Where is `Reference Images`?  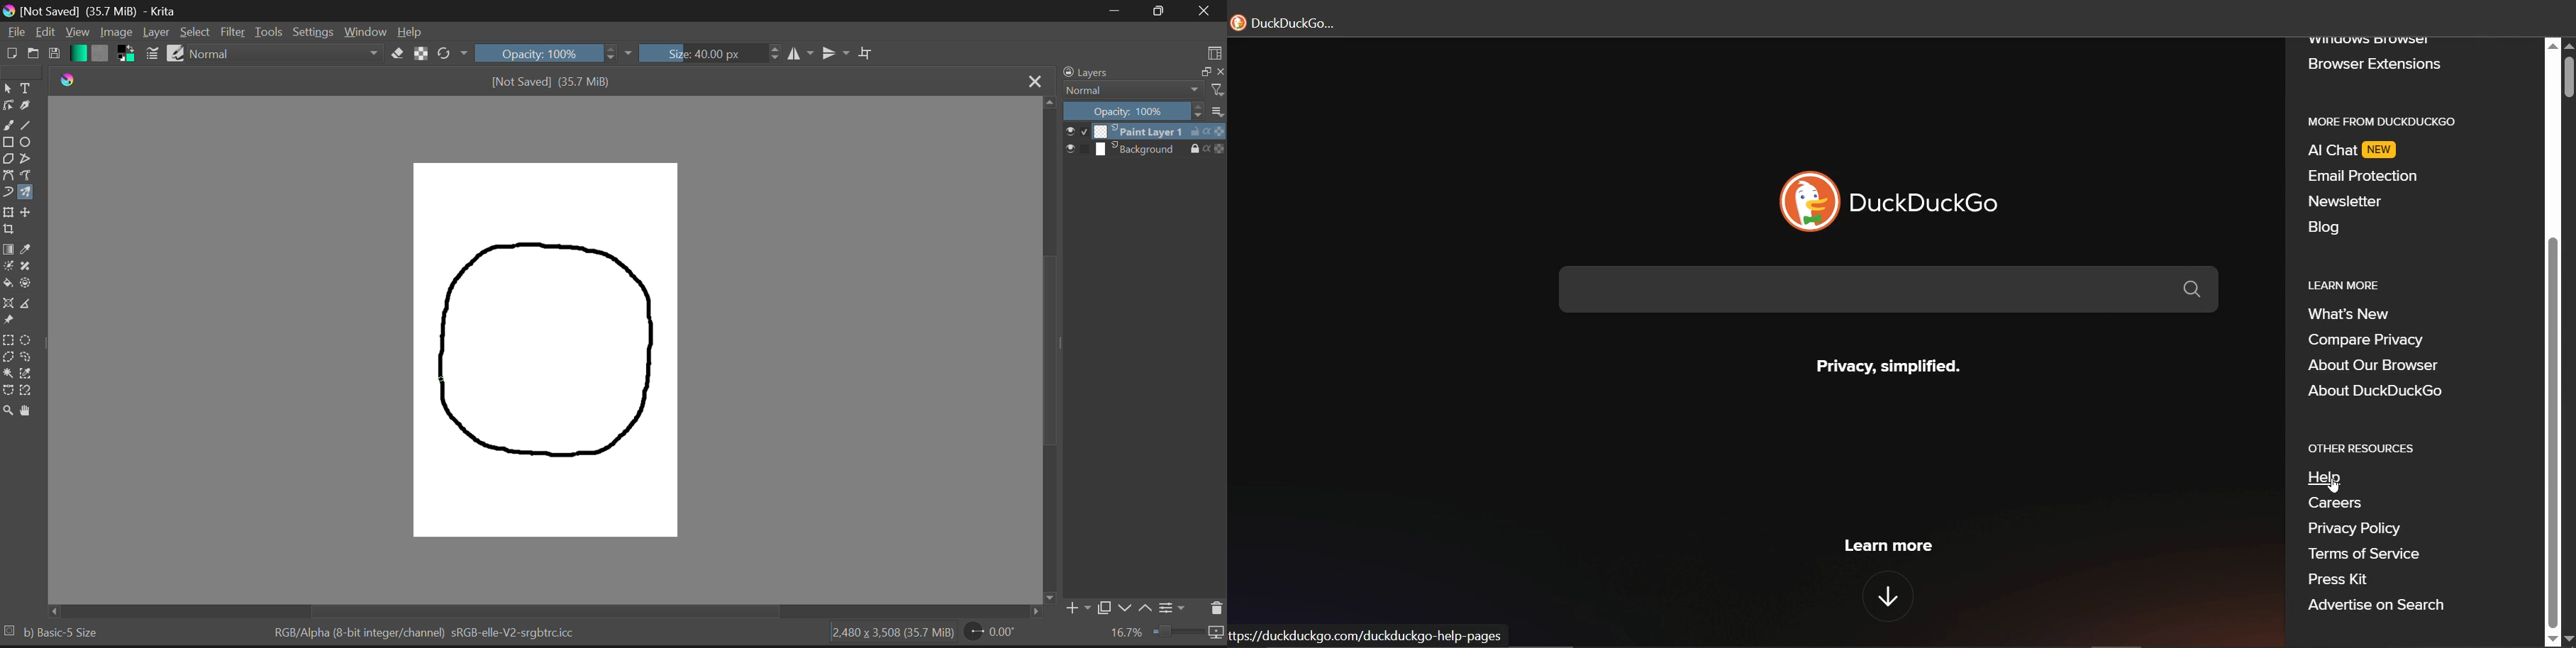
Reference Images is located at coordinates (8, 321).